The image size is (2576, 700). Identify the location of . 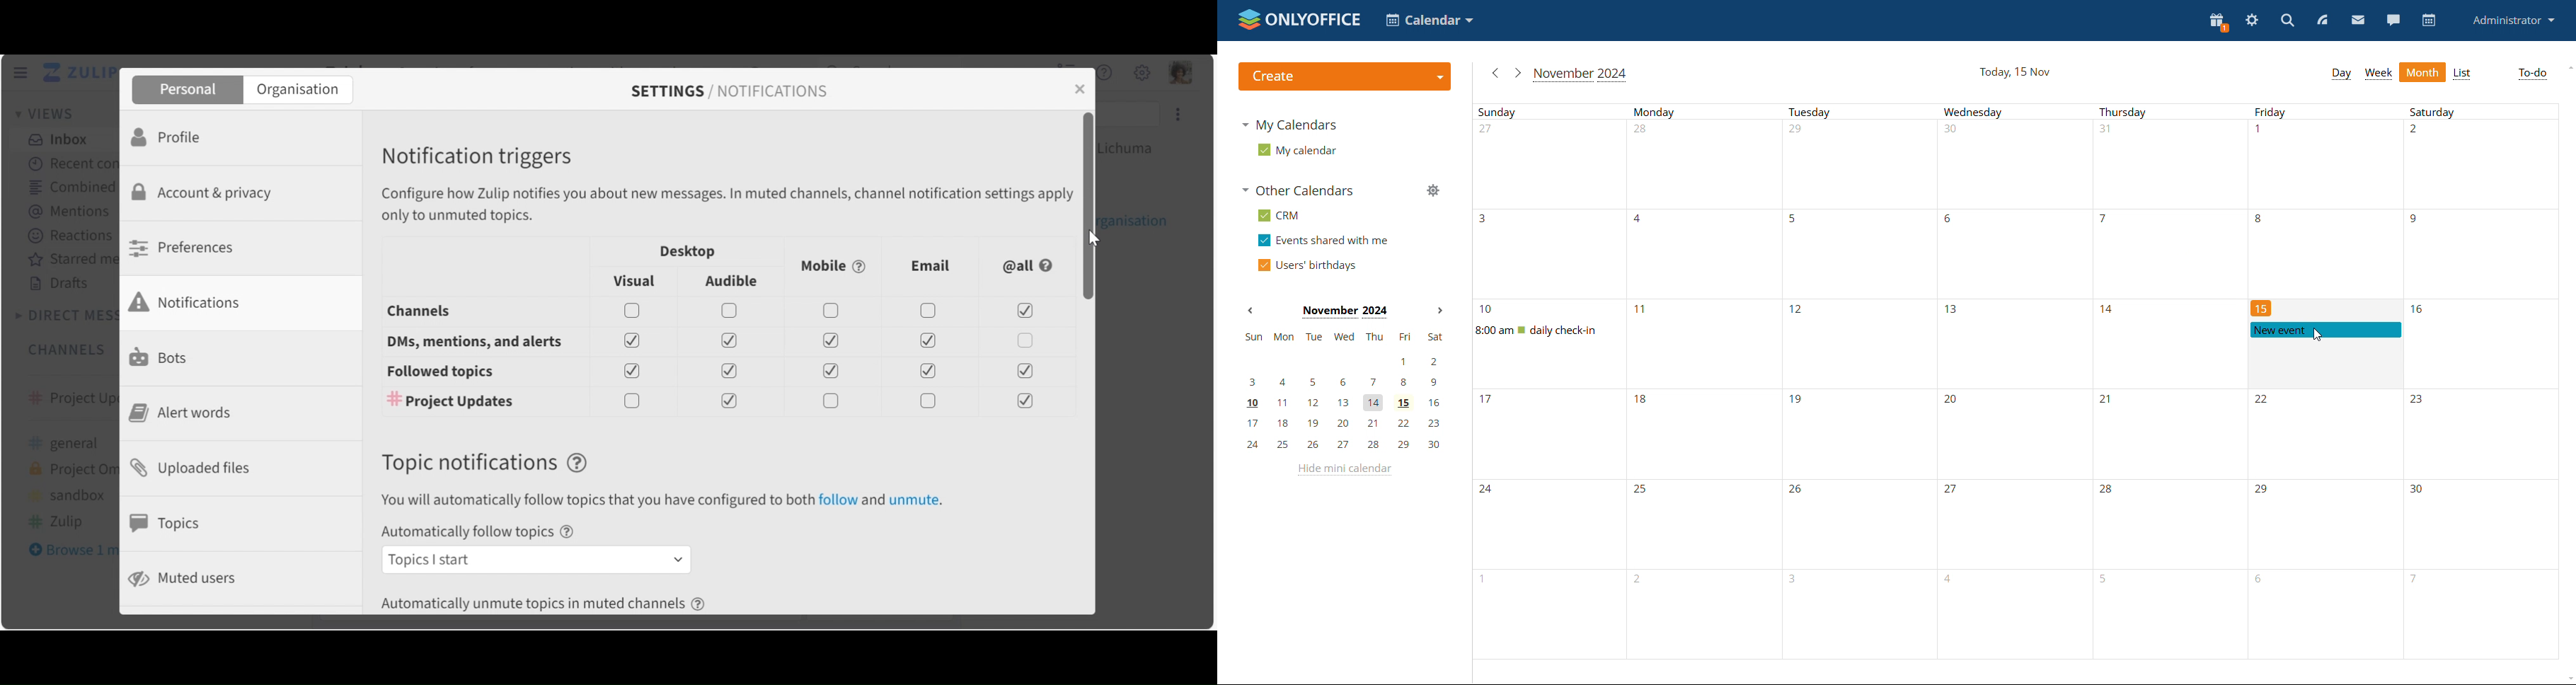
(1643, 490).